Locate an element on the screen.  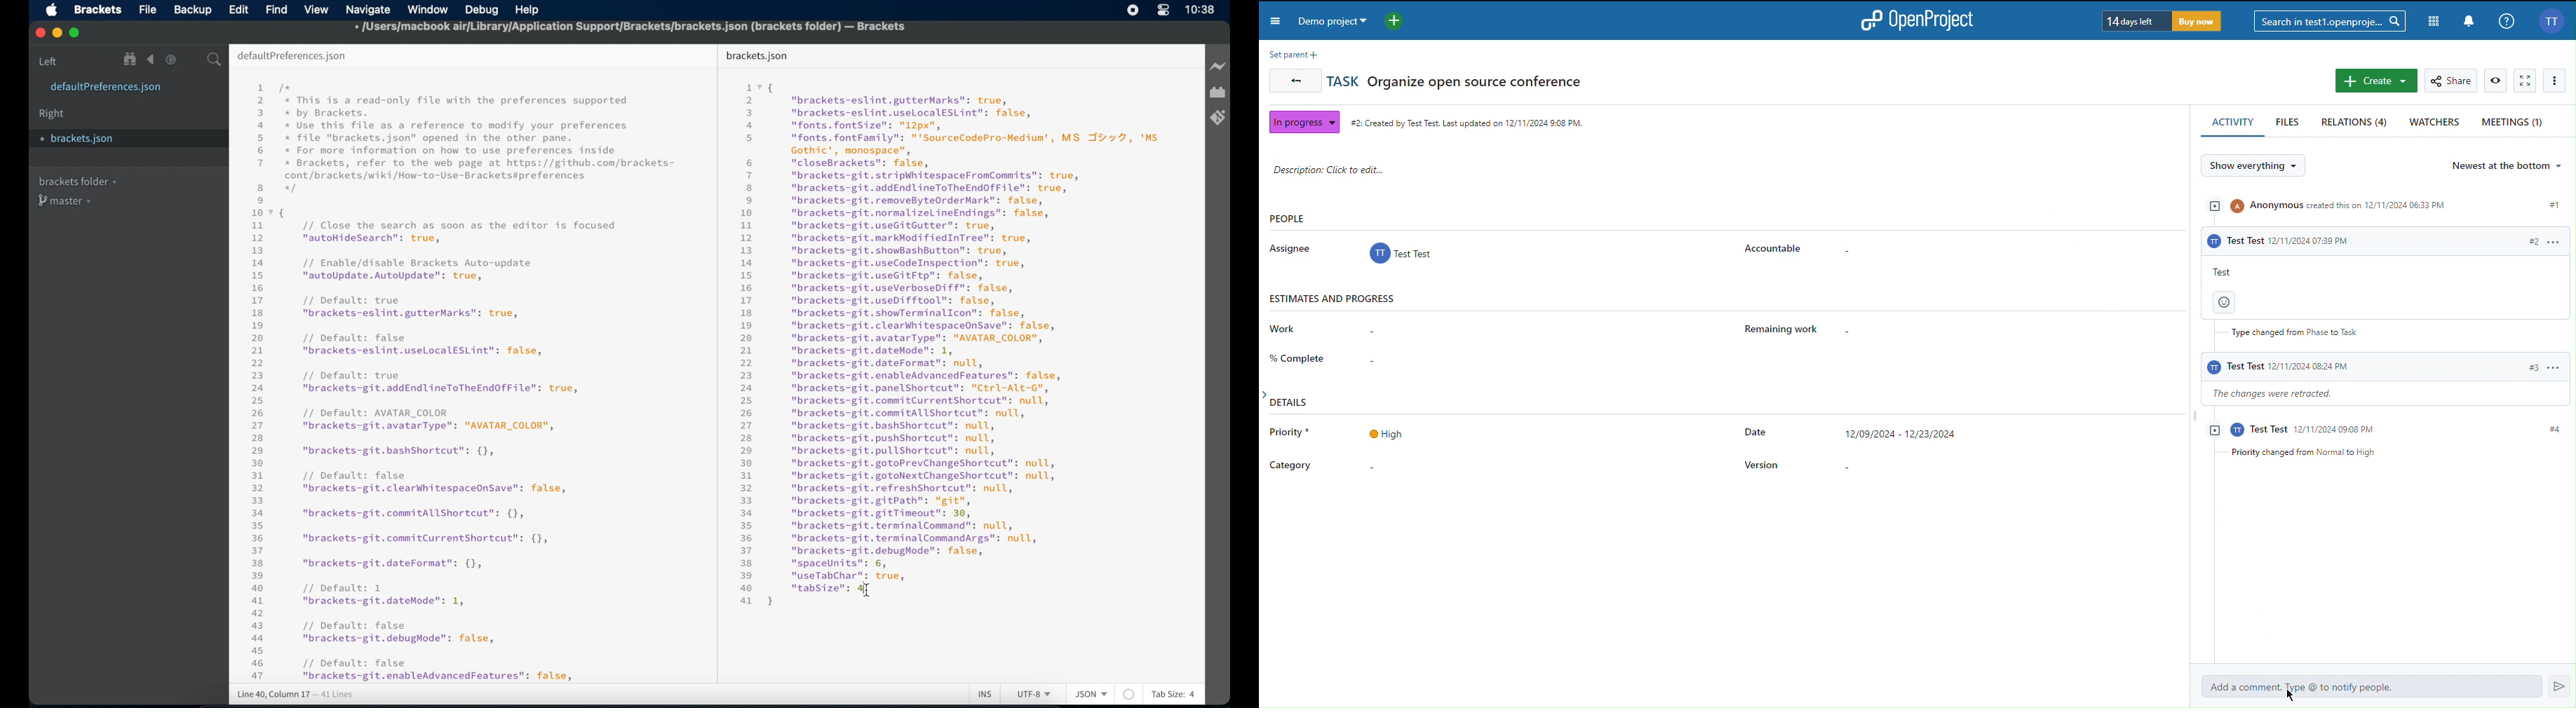
utf-8 is located at coordinates (1035, 694).